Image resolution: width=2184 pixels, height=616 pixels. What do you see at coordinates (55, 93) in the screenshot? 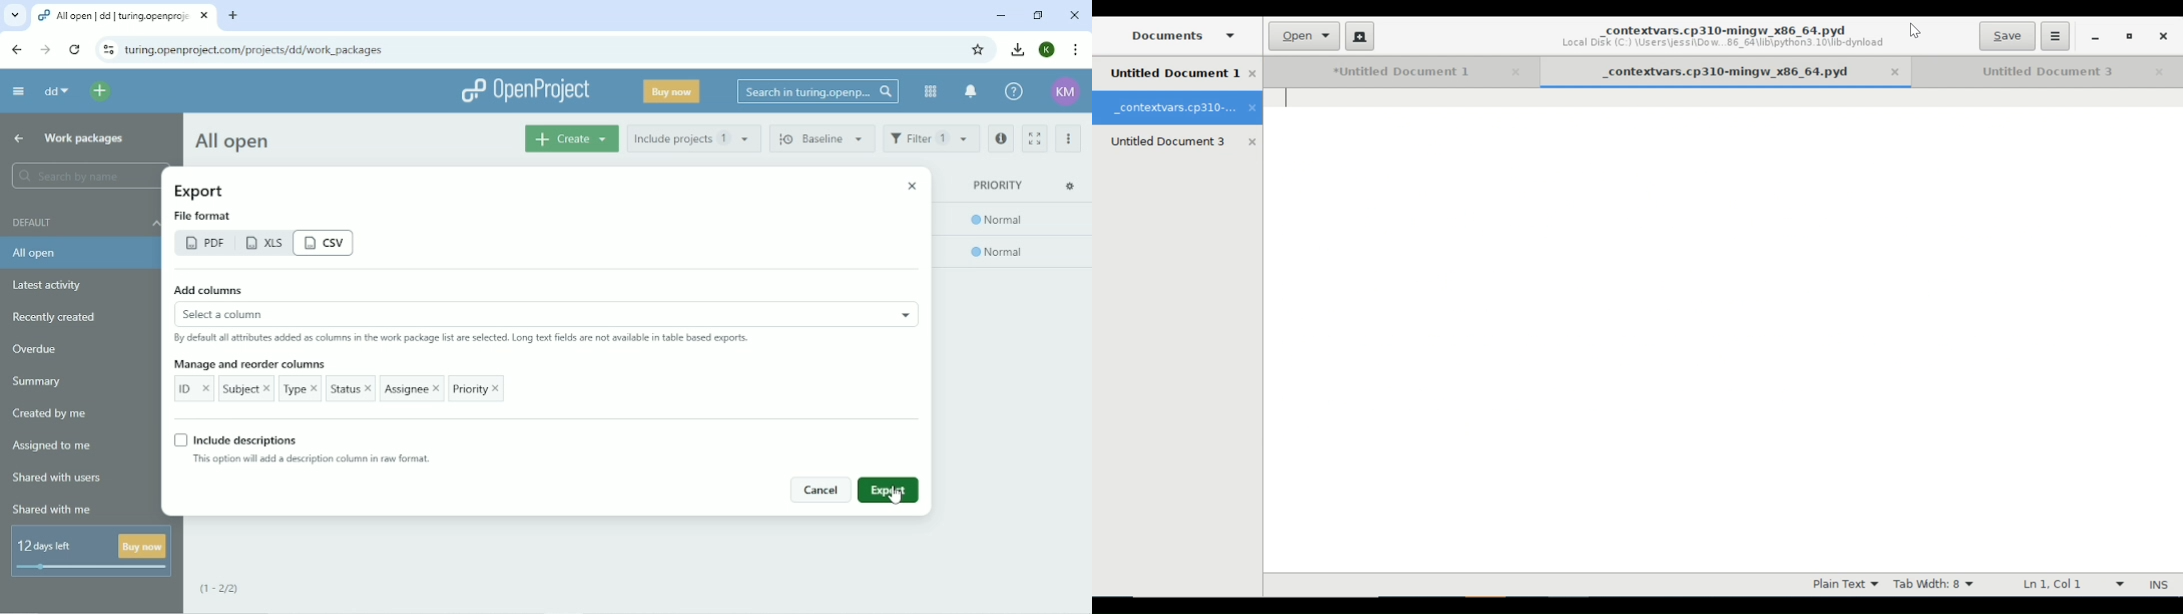
I see `dd` at bounding box center [55, 93].